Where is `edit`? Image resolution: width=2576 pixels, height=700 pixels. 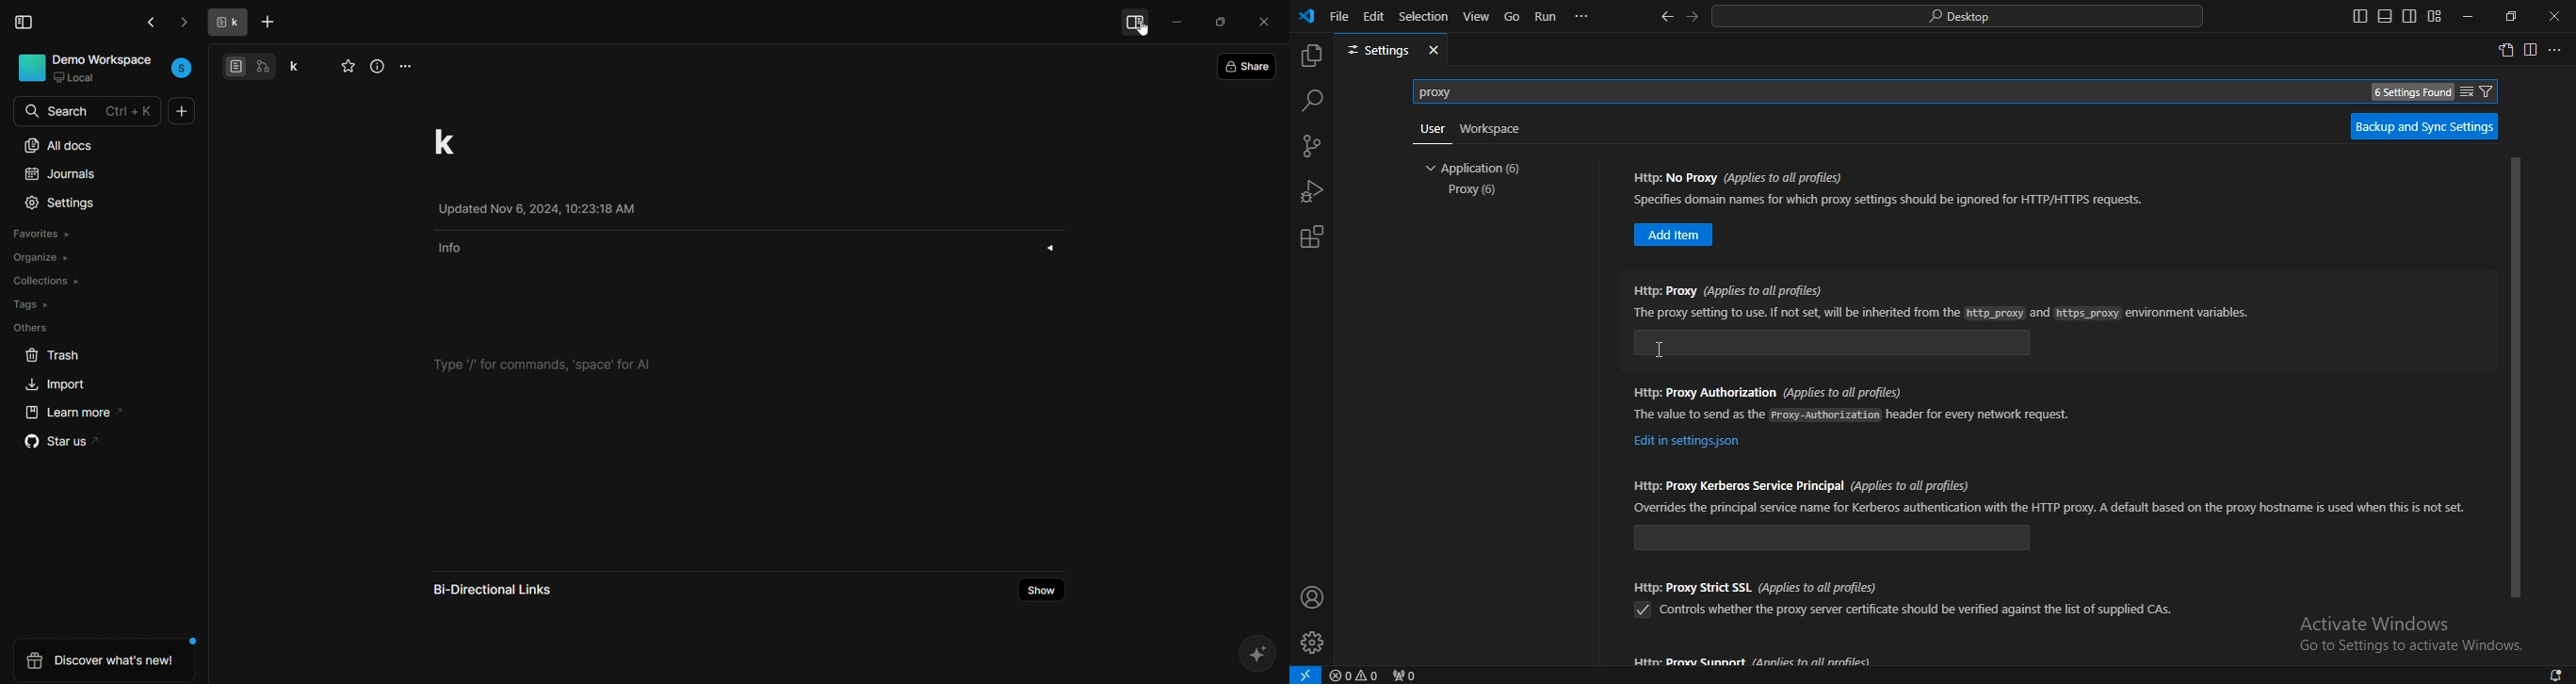 edit is located at coordinates (1374, 16).